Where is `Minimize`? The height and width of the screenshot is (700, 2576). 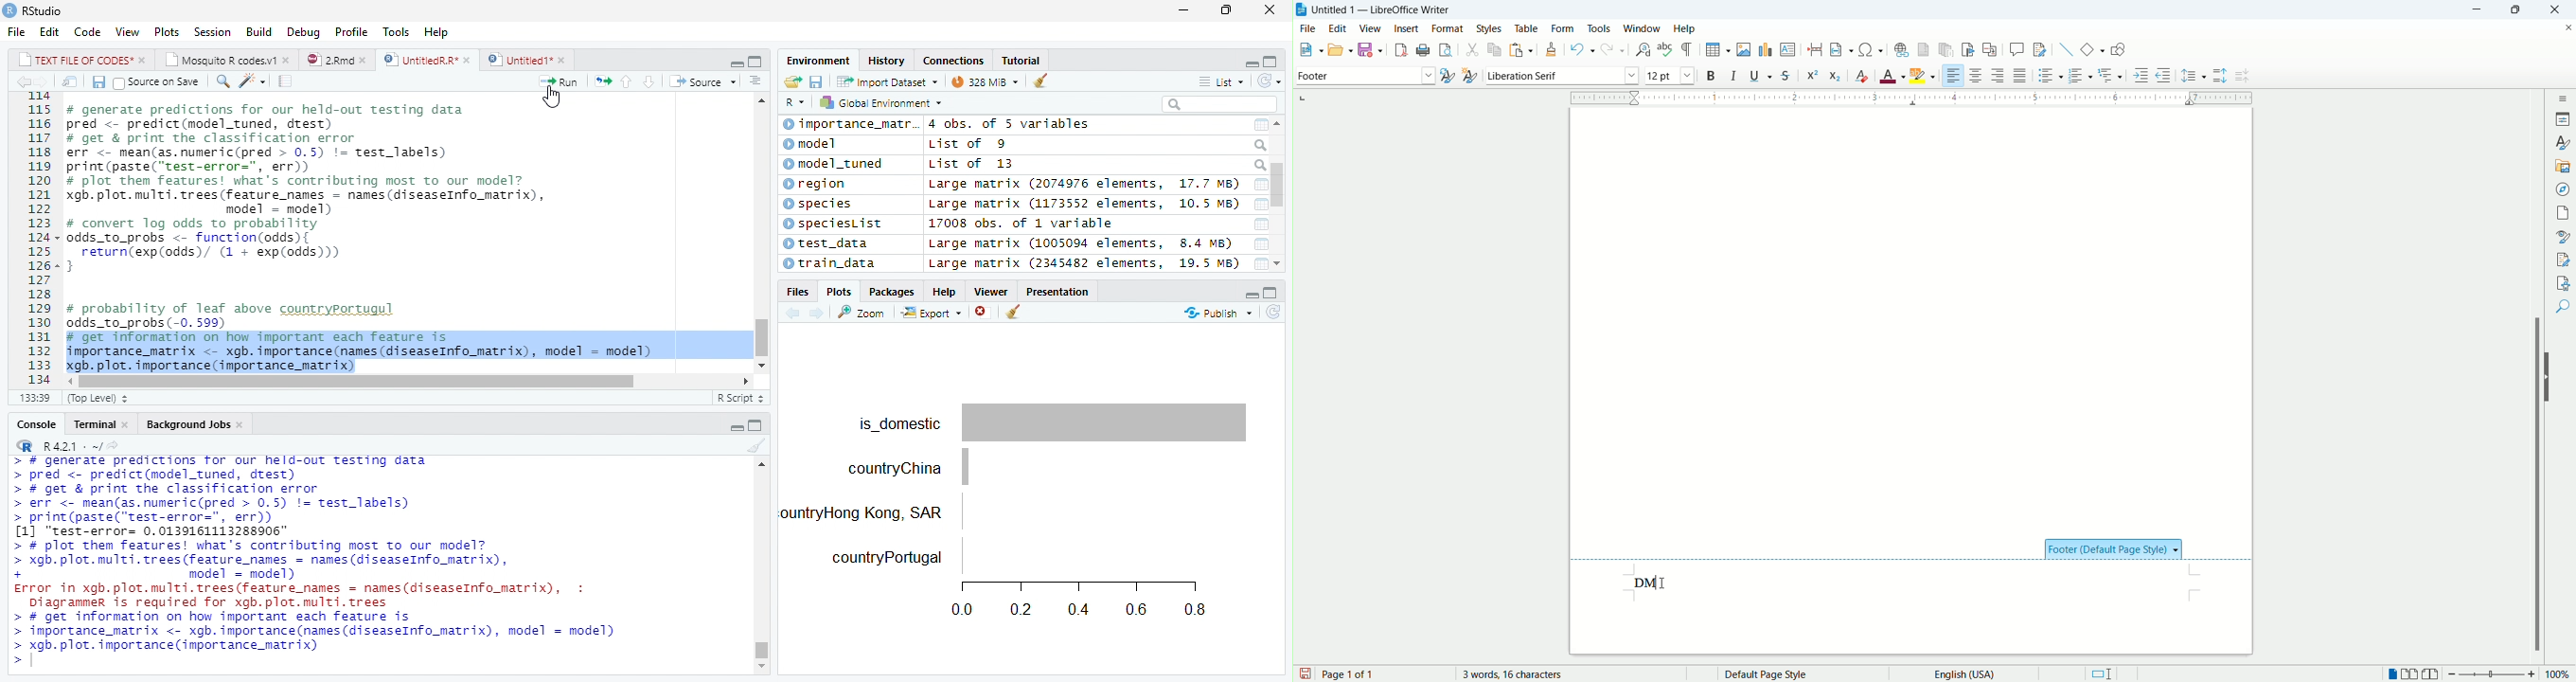 Minimize is located at coordinates (733, 62).